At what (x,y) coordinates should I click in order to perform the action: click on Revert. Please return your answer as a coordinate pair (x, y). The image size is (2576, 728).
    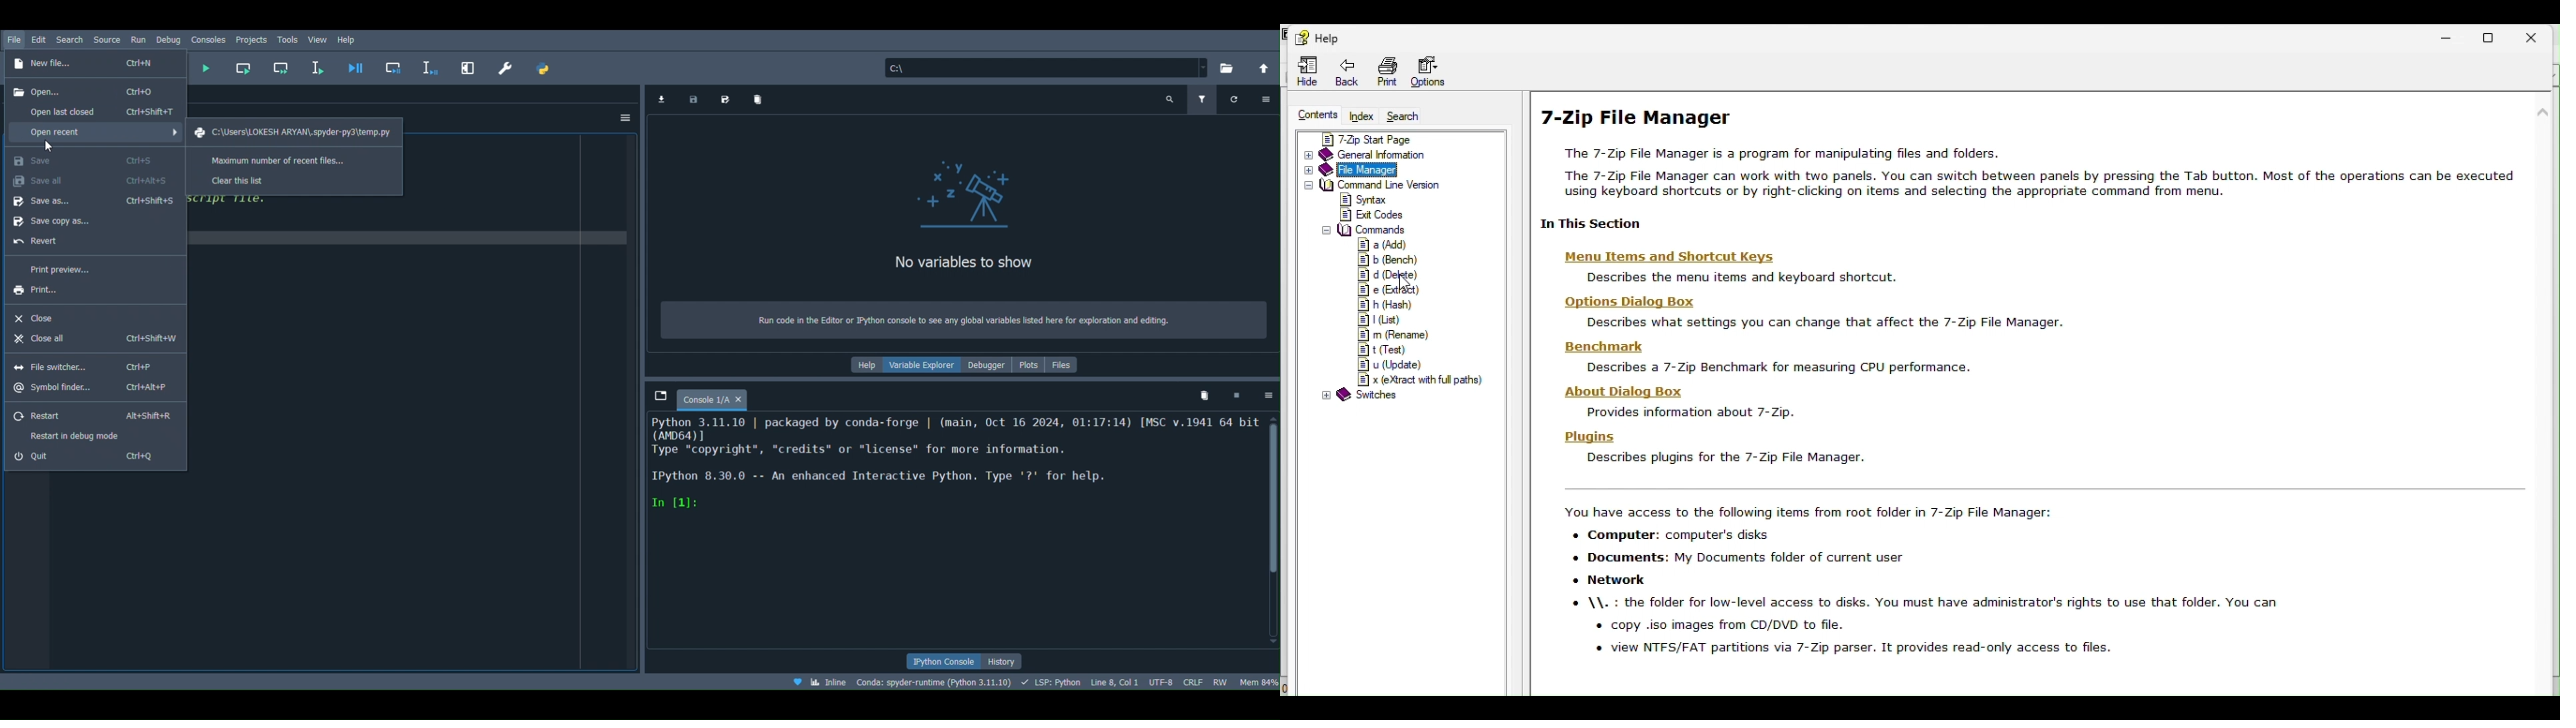
    Looking at the image, I should click on (79, 242).